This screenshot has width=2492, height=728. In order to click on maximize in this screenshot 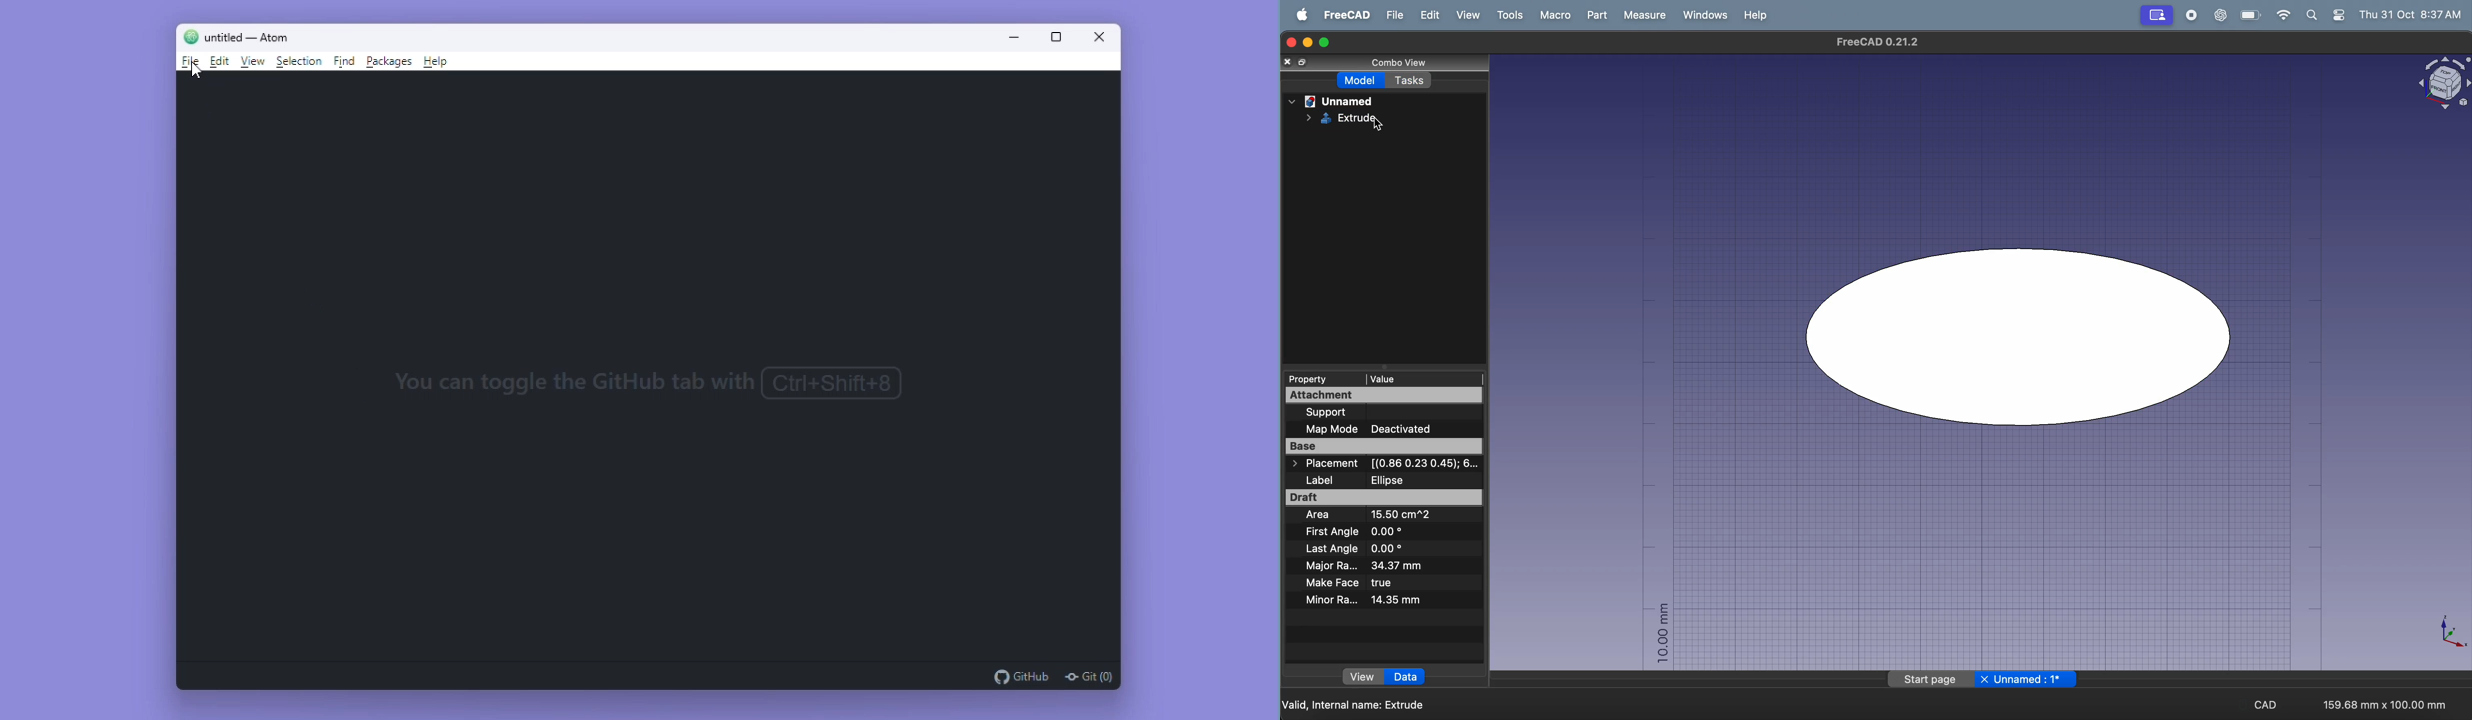, I will do `click(1327, 42)`.